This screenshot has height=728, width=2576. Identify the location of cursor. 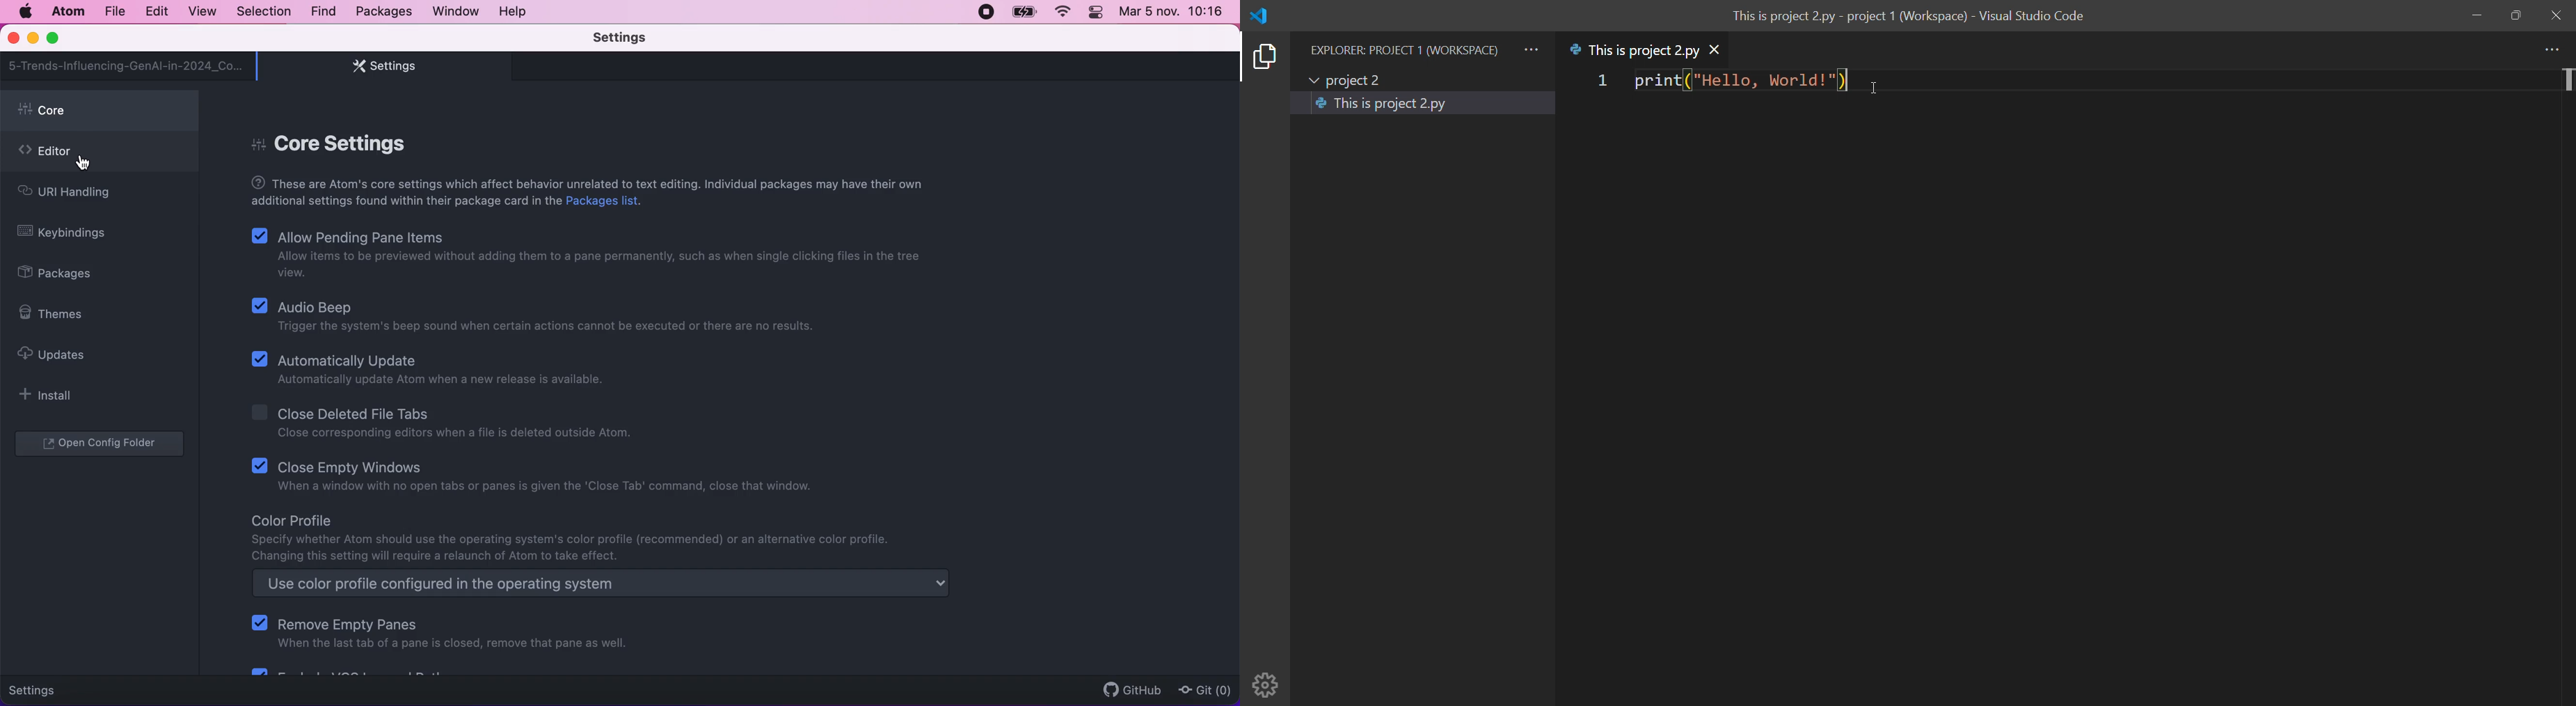
(1890, 92).